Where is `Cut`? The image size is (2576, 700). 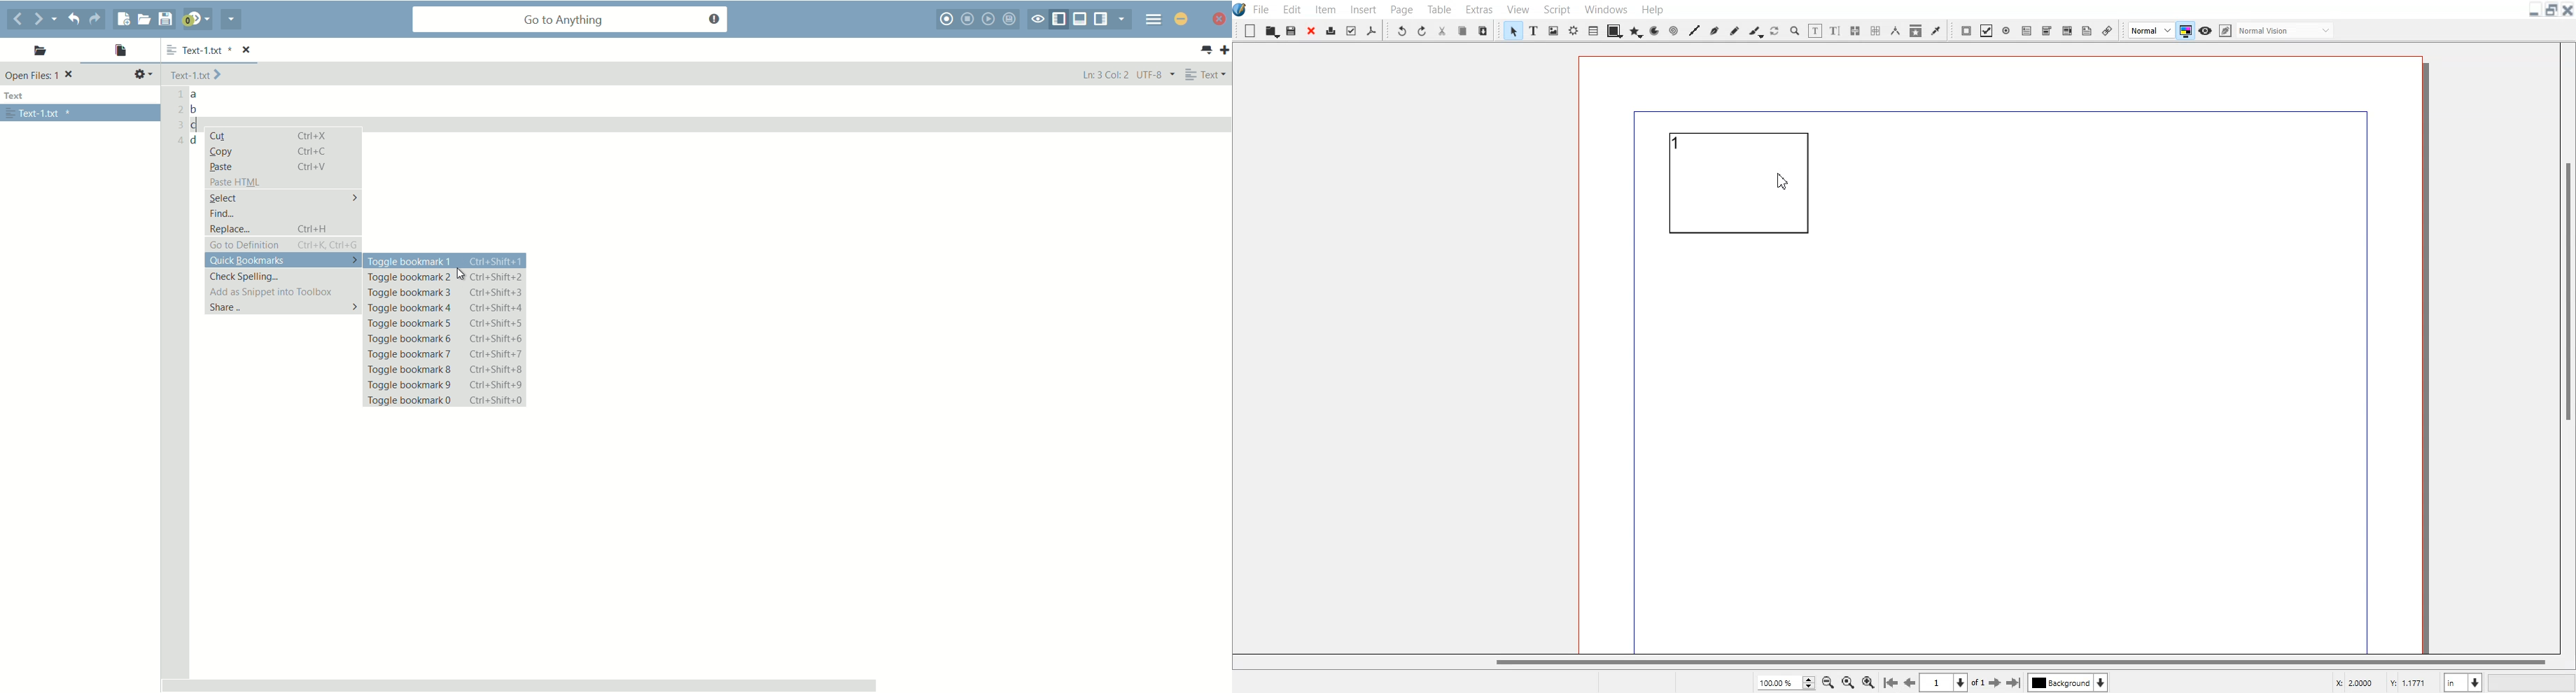 Cut is located at coordinates (1443, 29).